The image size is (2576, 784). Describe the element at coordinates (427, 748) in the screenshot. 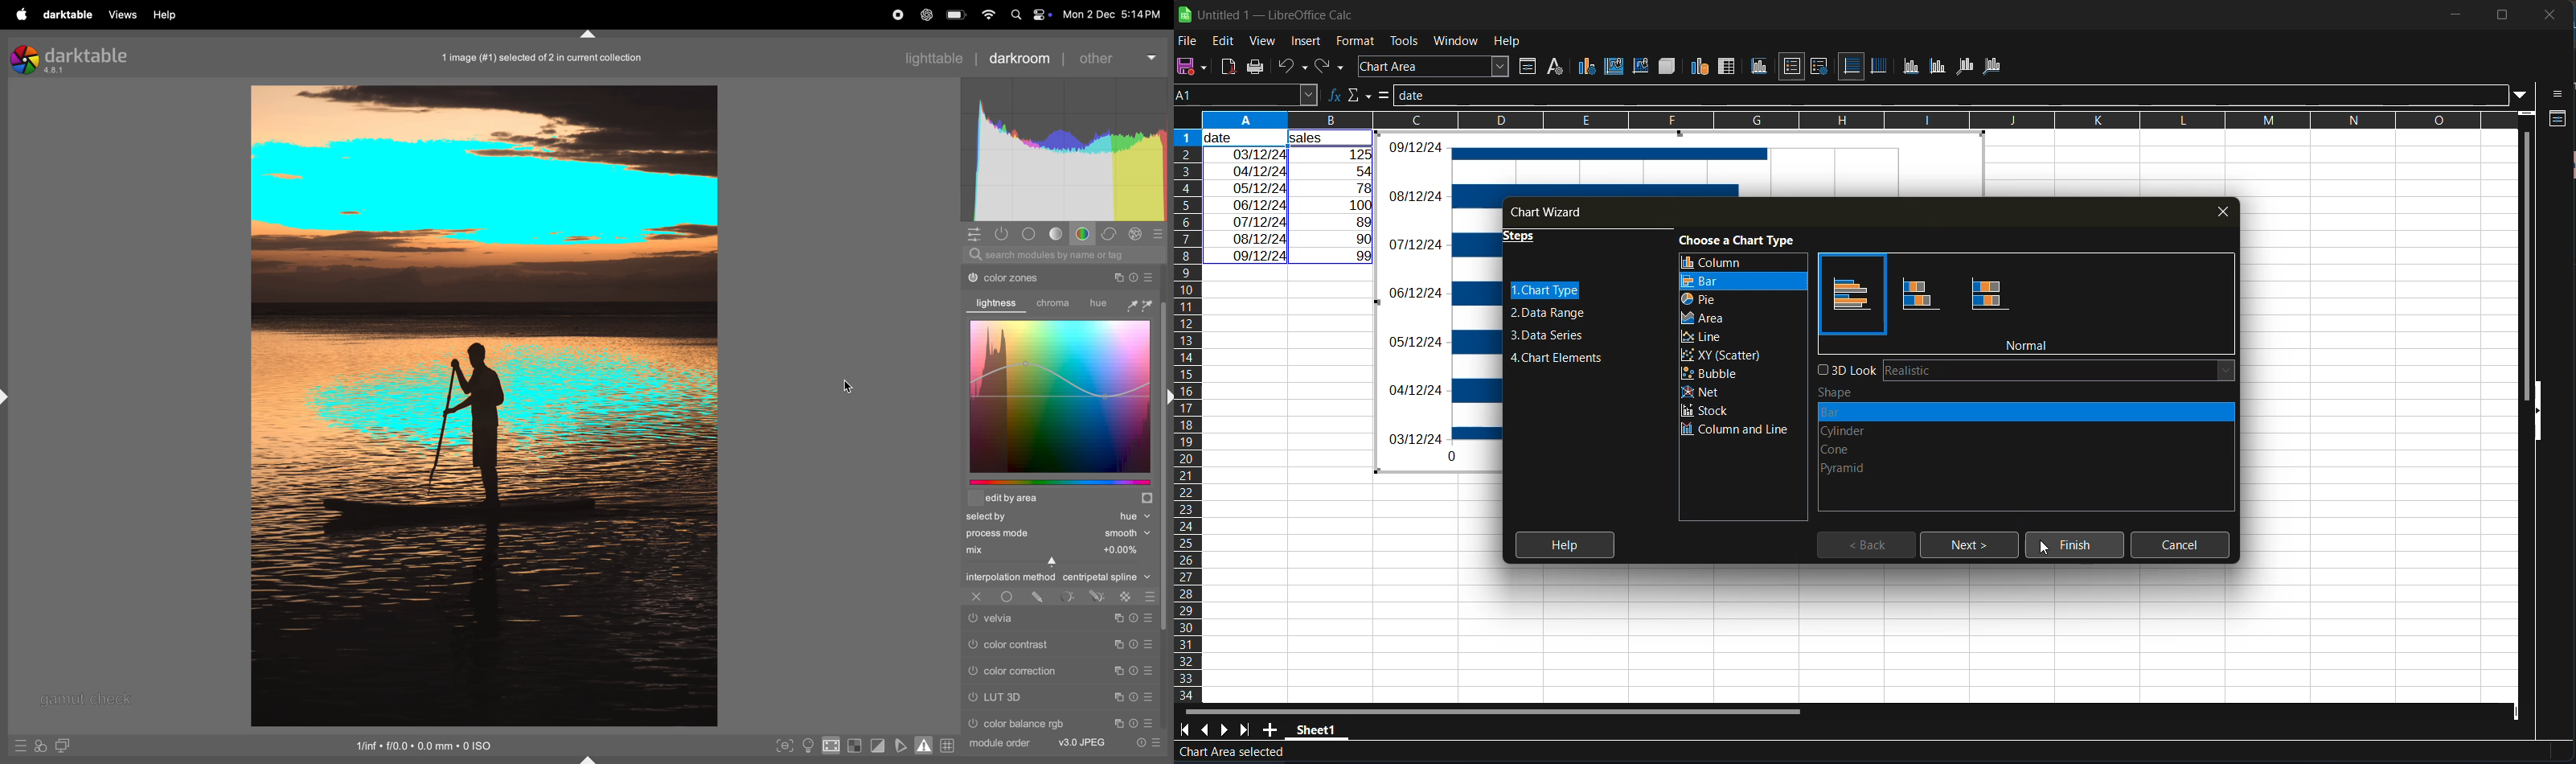

I see `iso standard` at that location.